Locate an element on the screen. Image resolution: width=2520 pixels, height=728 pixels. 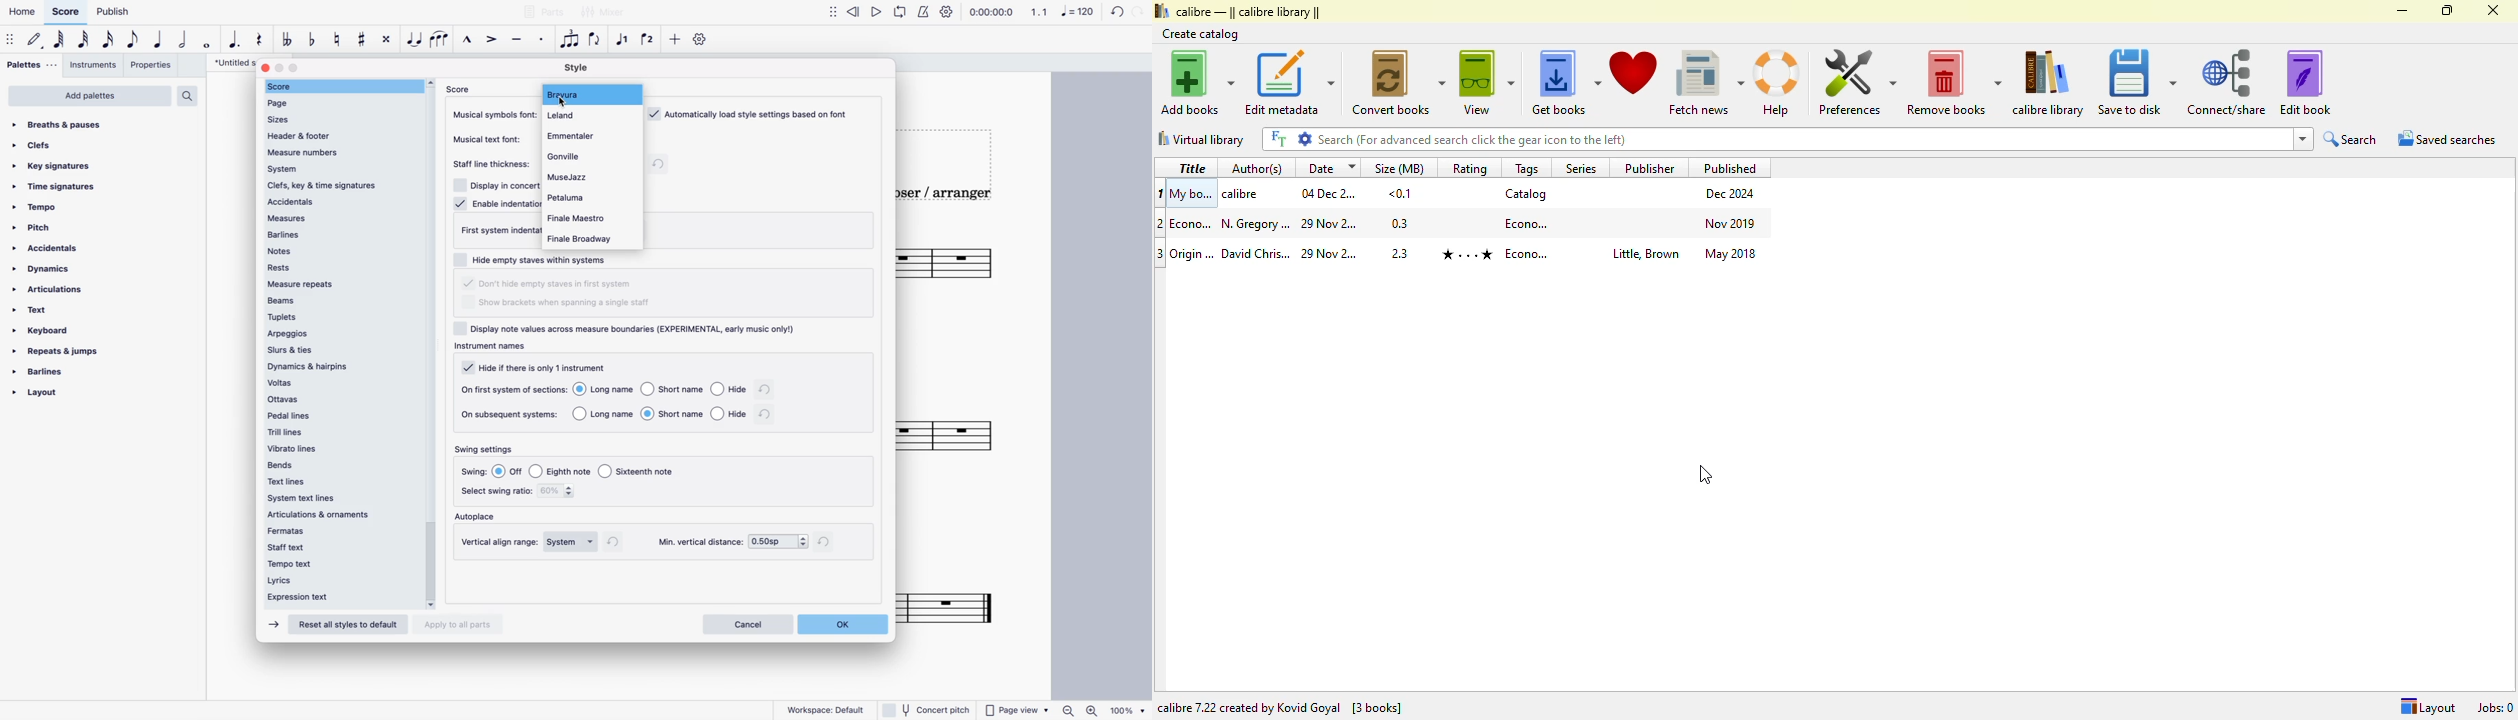
view is located at coordinates (1486, 82).